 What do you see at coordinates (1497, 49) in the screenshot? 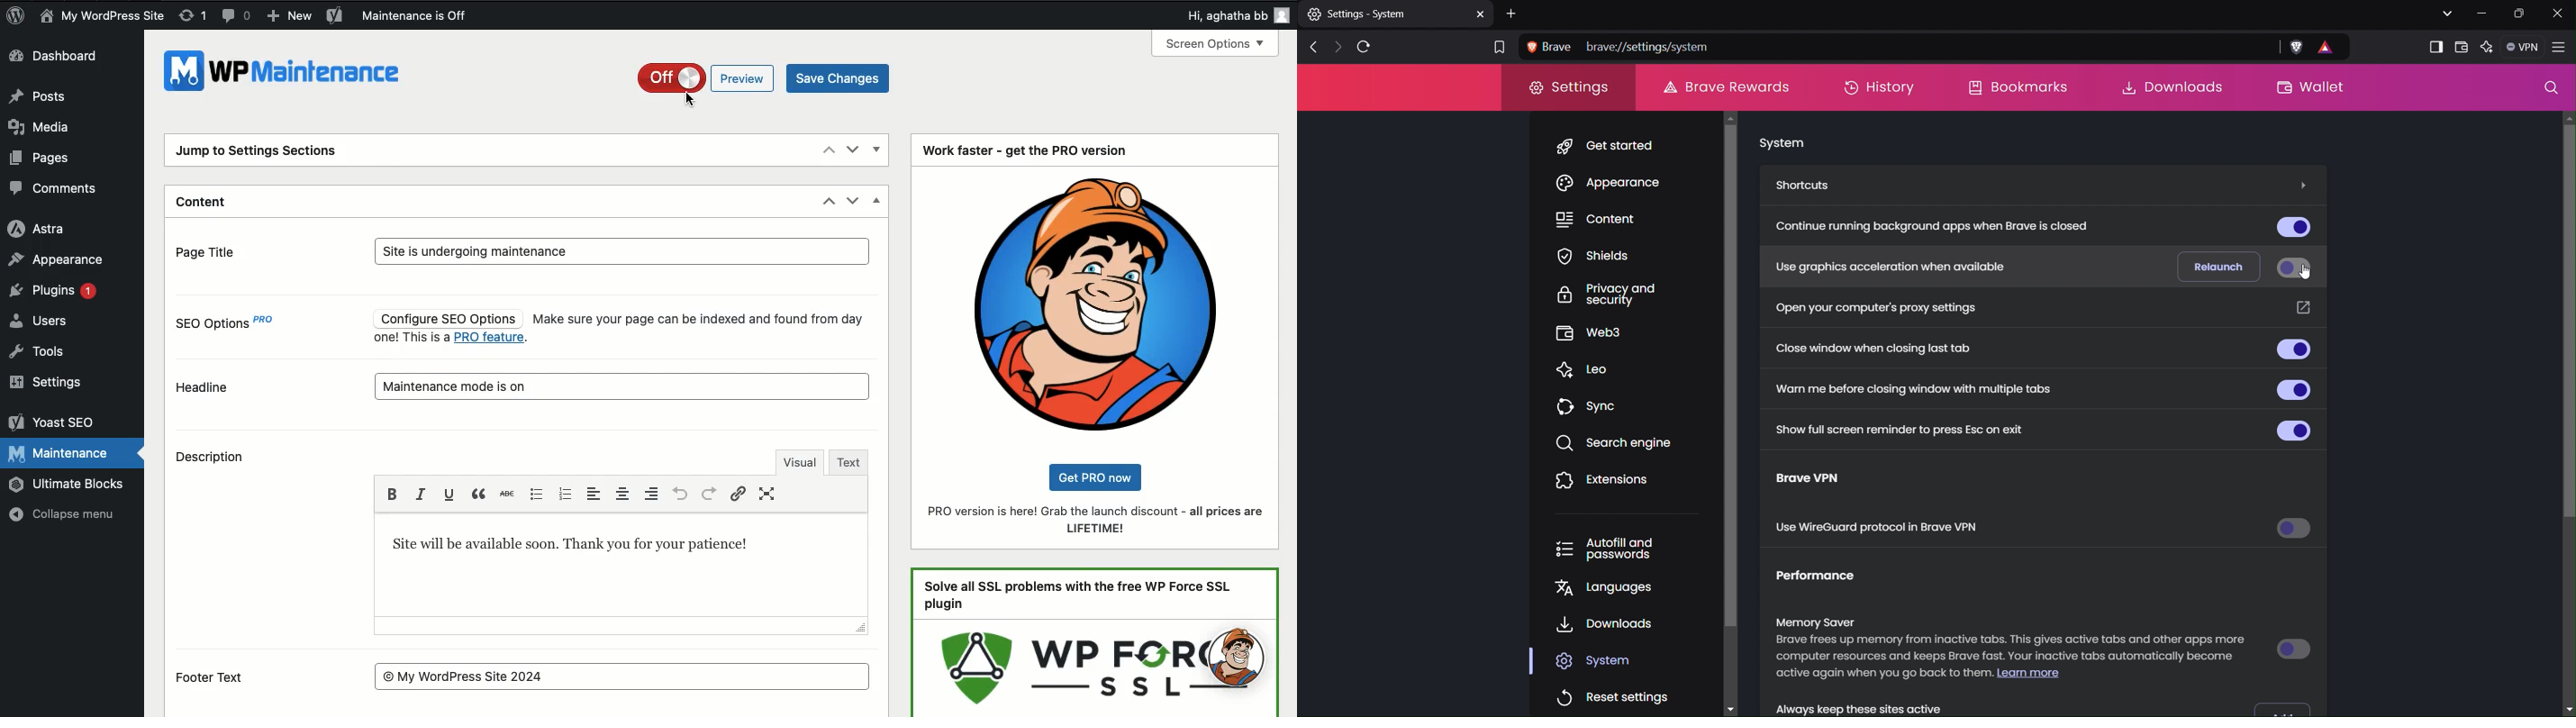
I see `Bookmark` at bounding box center [1497, 49].